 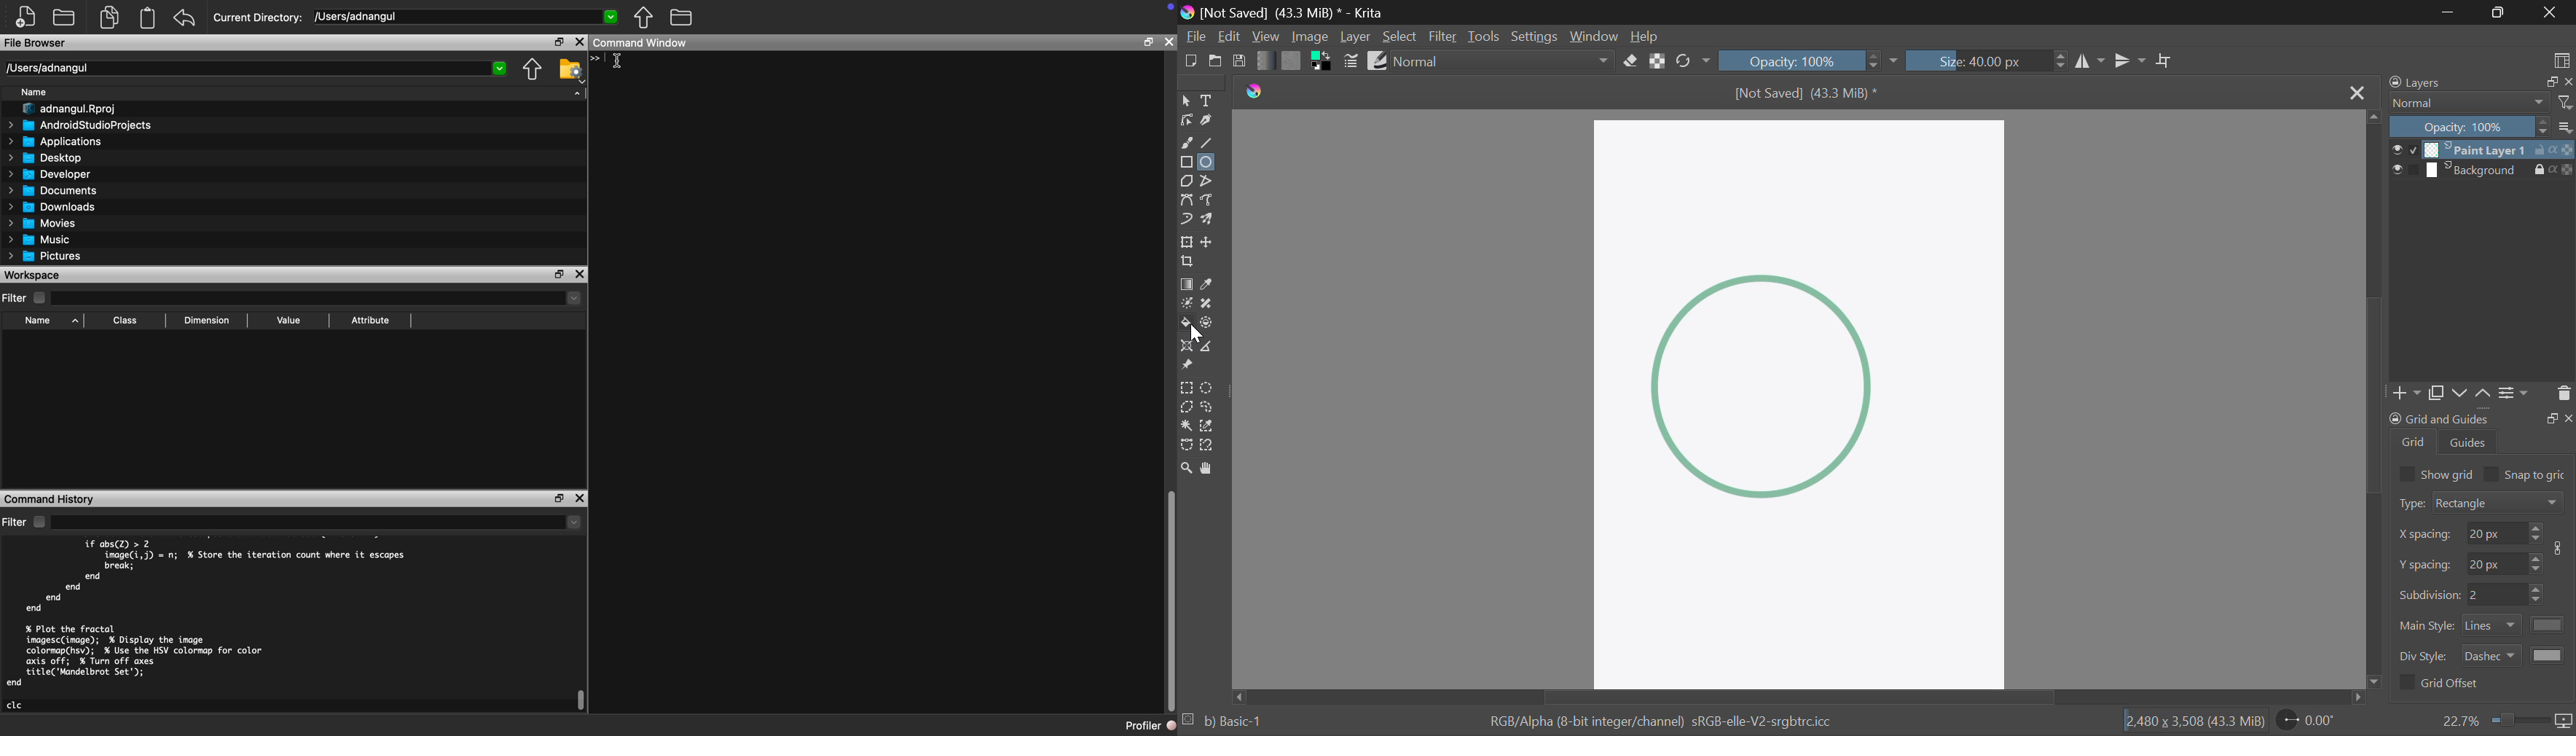 I want to click on Freehand Selection, so click(x=1208, y=409).